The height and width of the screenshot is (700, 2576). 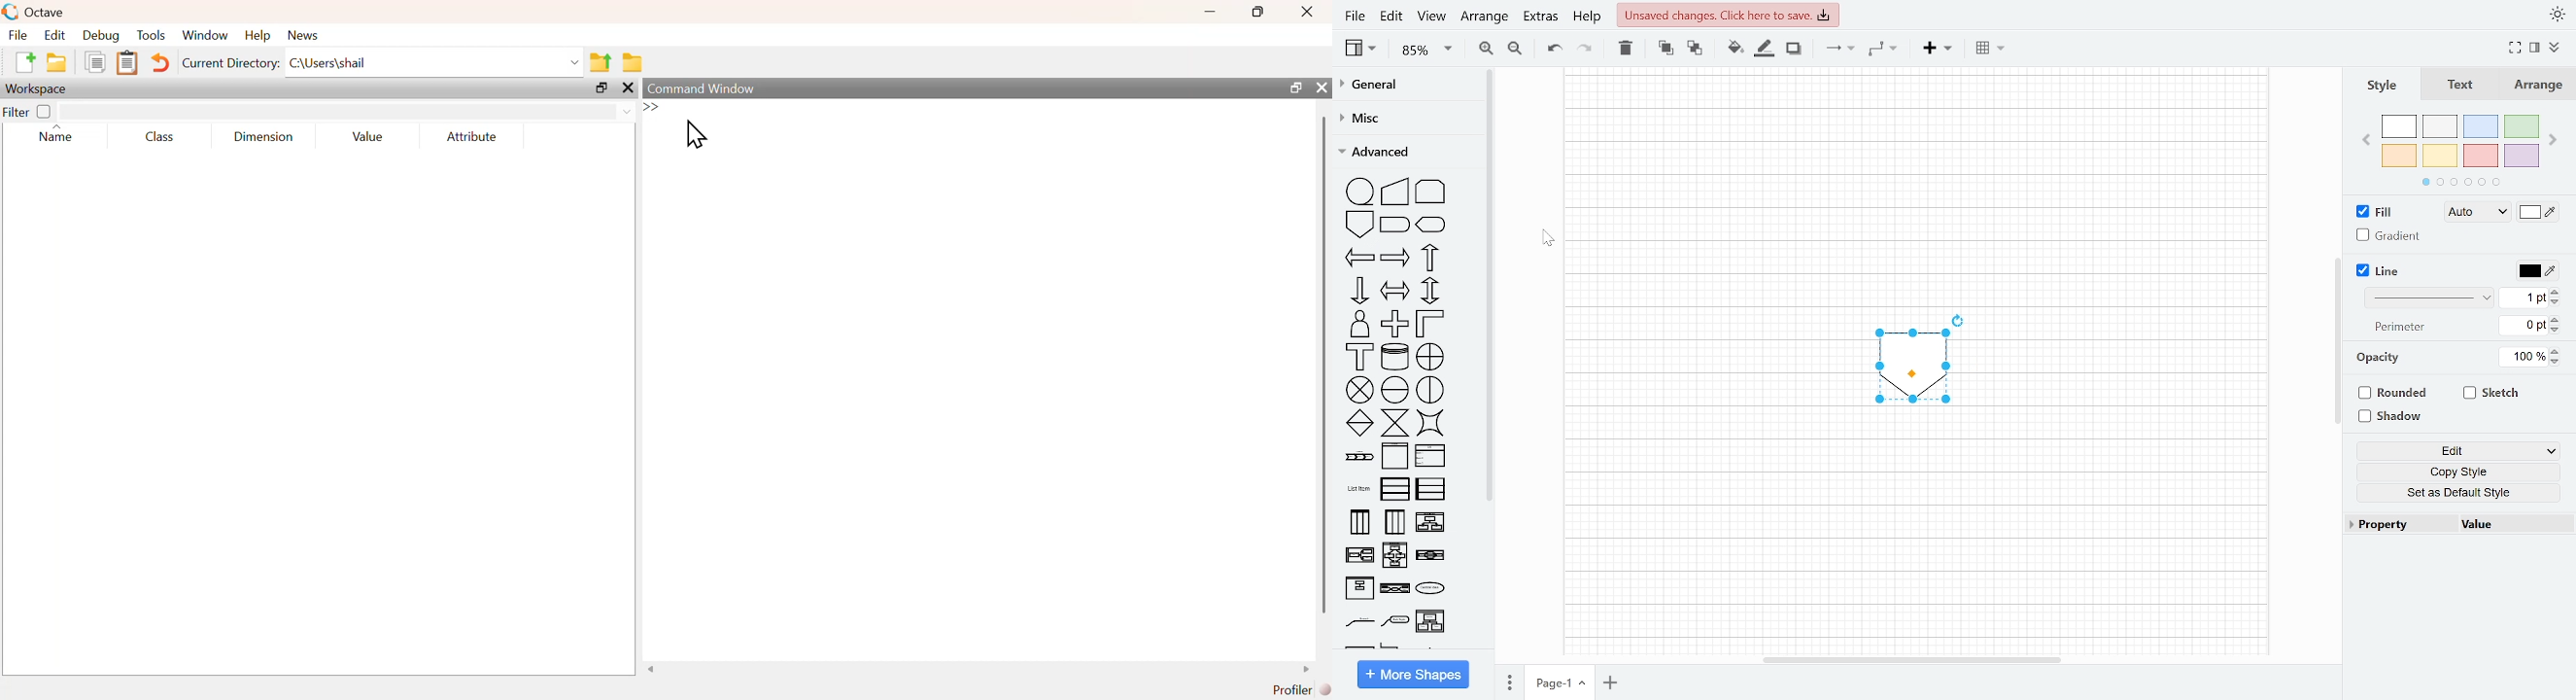 I want to click on Debug, so click(x=101, y=35).